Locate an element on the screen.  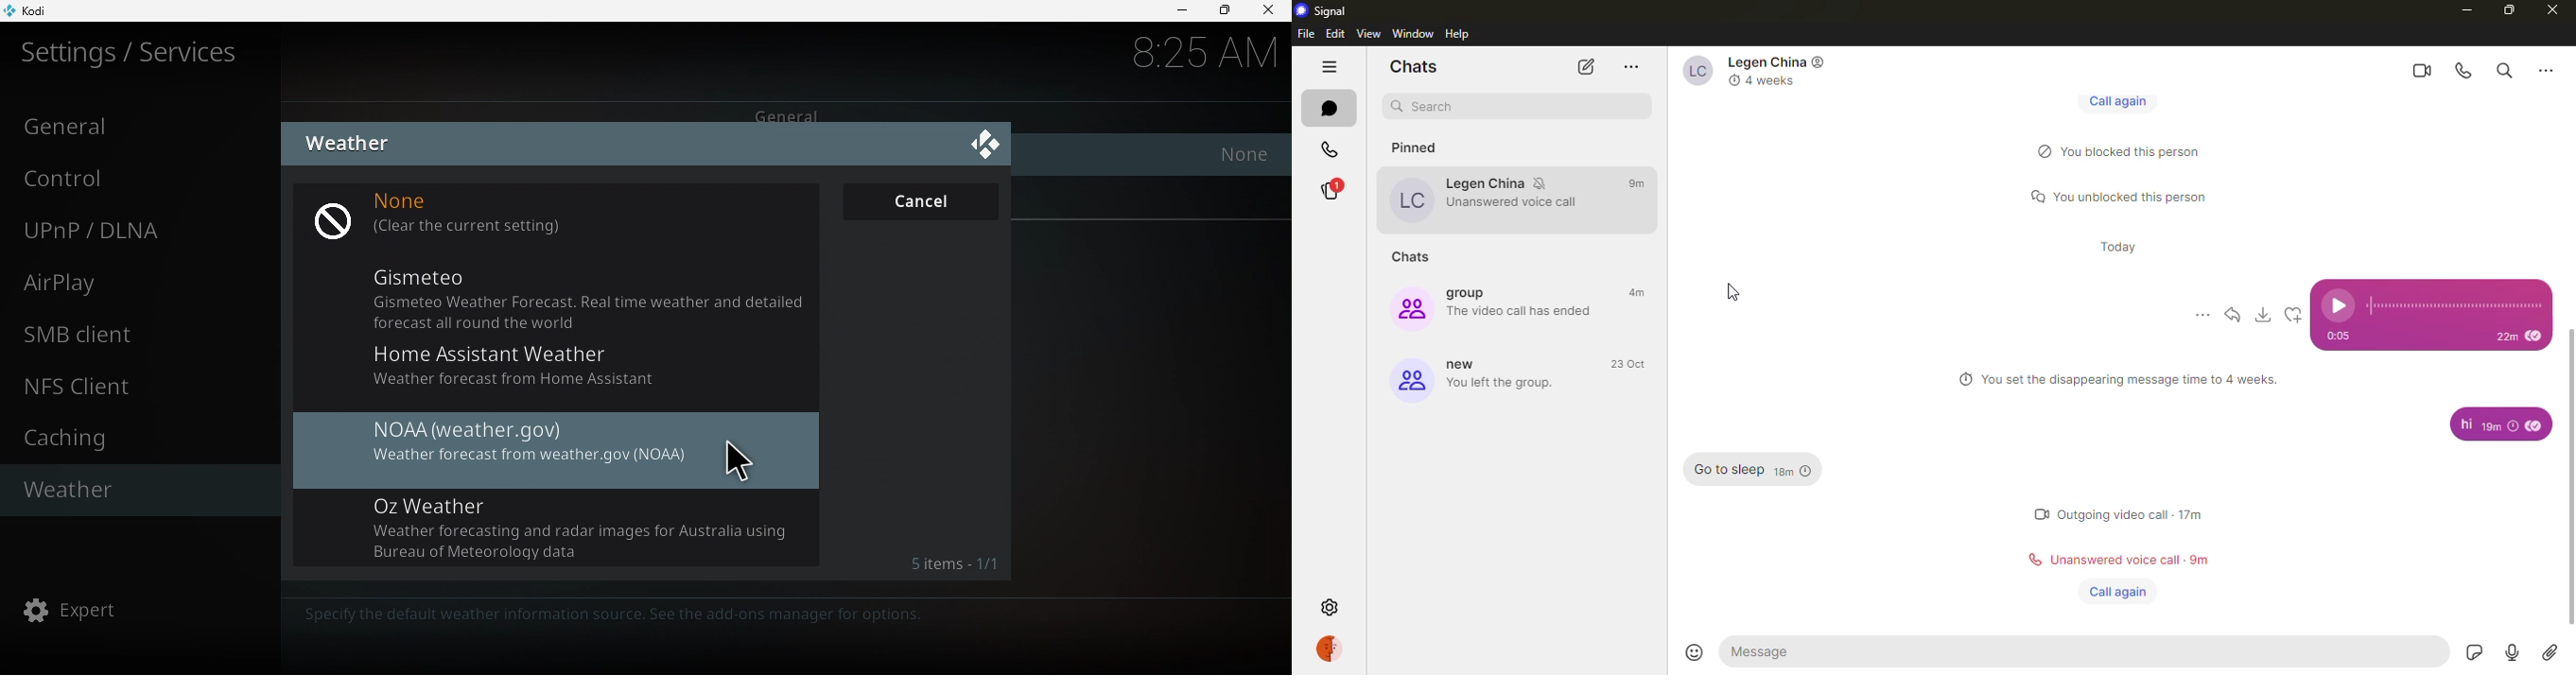
NOAA (weather.gov)
Weather forecast from weather.gov (NOAA) is located at coordinates (571, 441).